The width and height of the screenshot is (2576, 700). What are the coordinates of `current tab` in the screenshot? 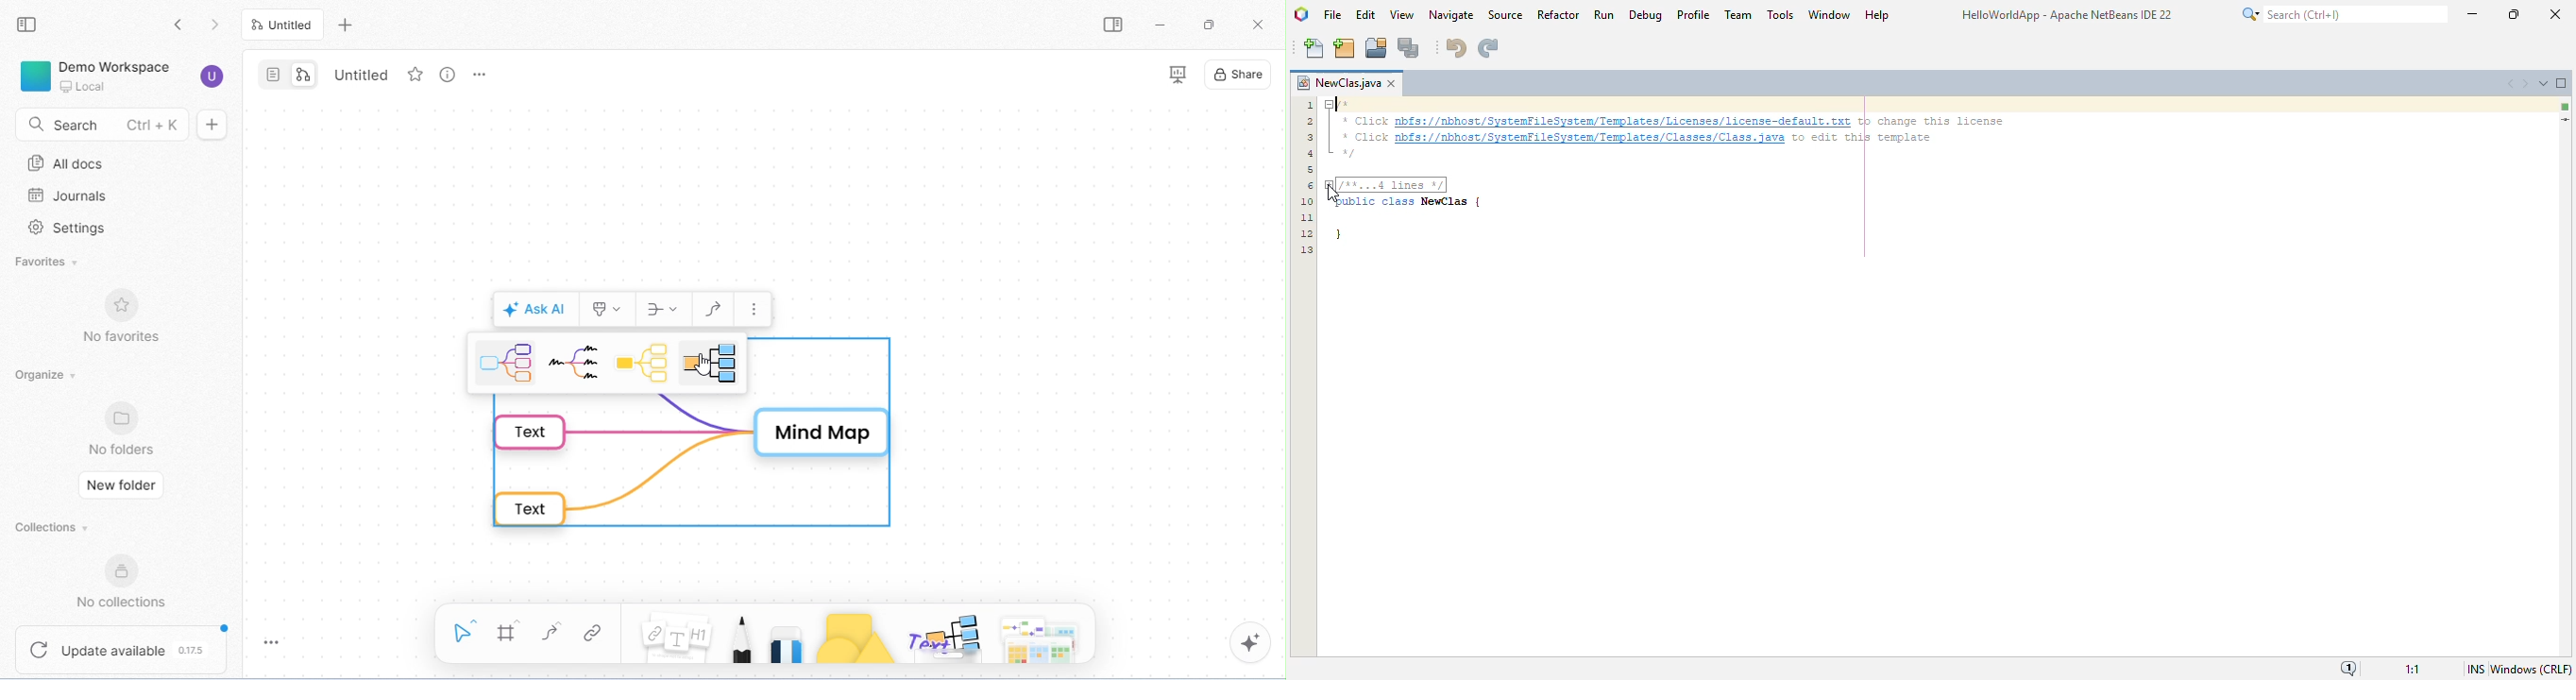 It's located at (281, 24).